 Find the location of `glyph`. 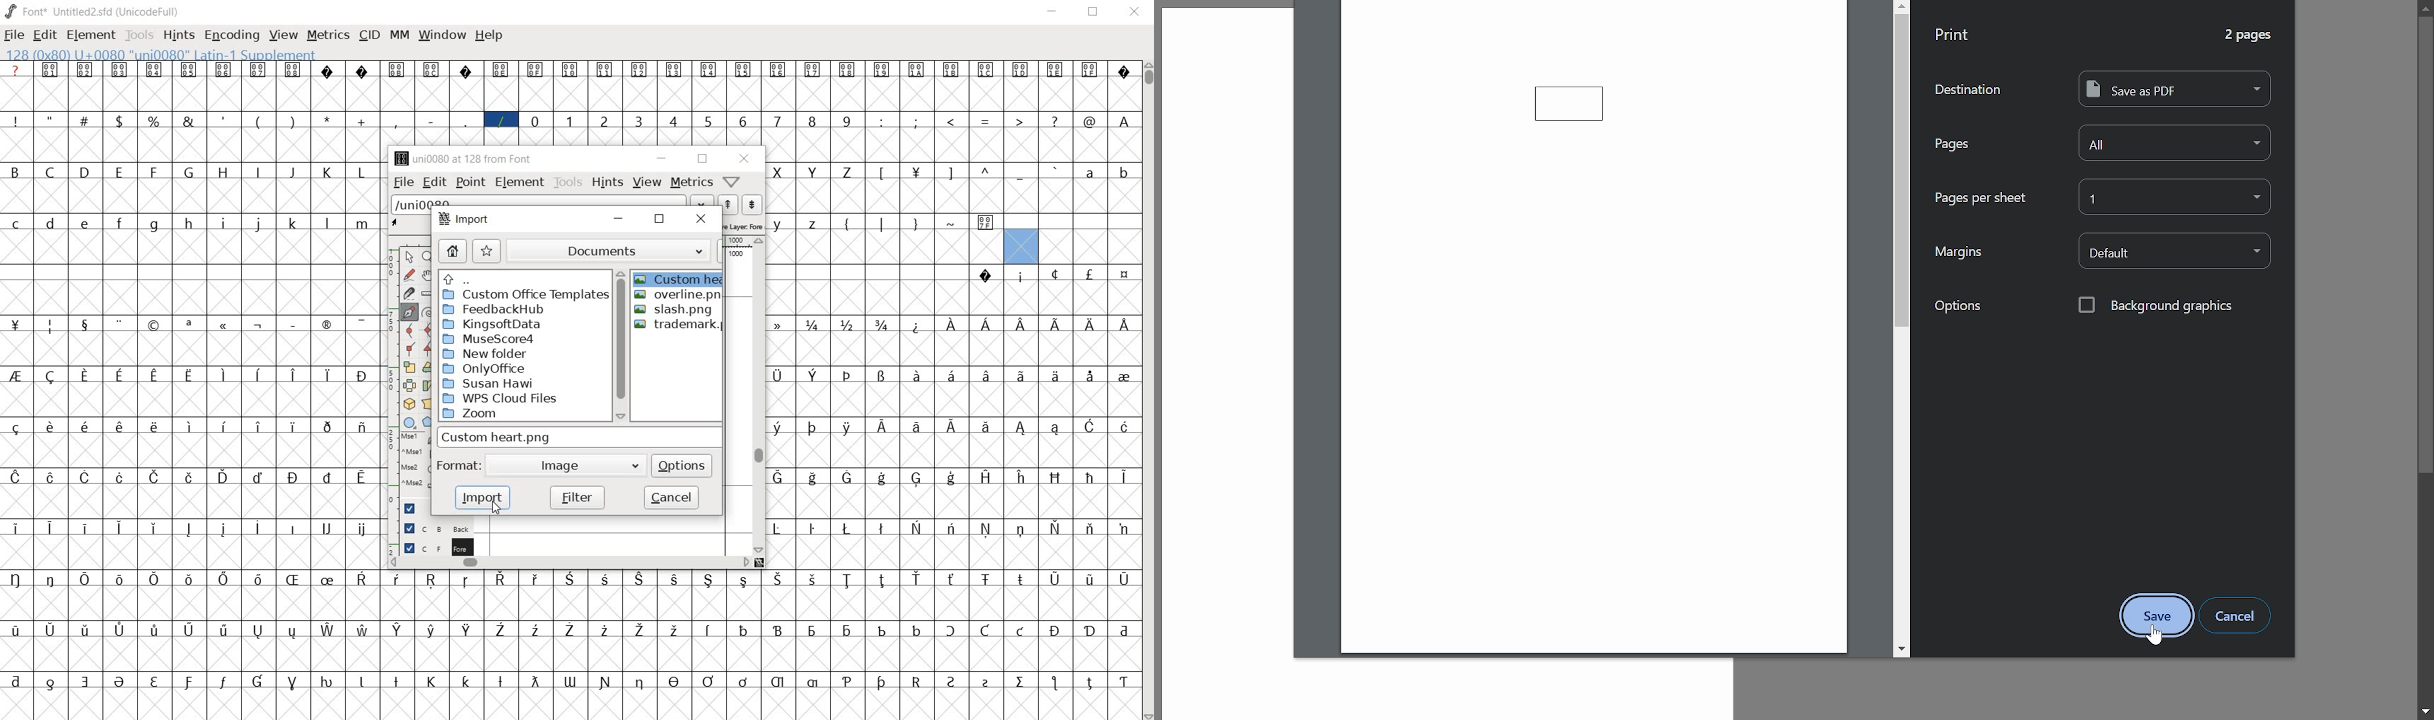

glyph is located at coordinates (606, 579).